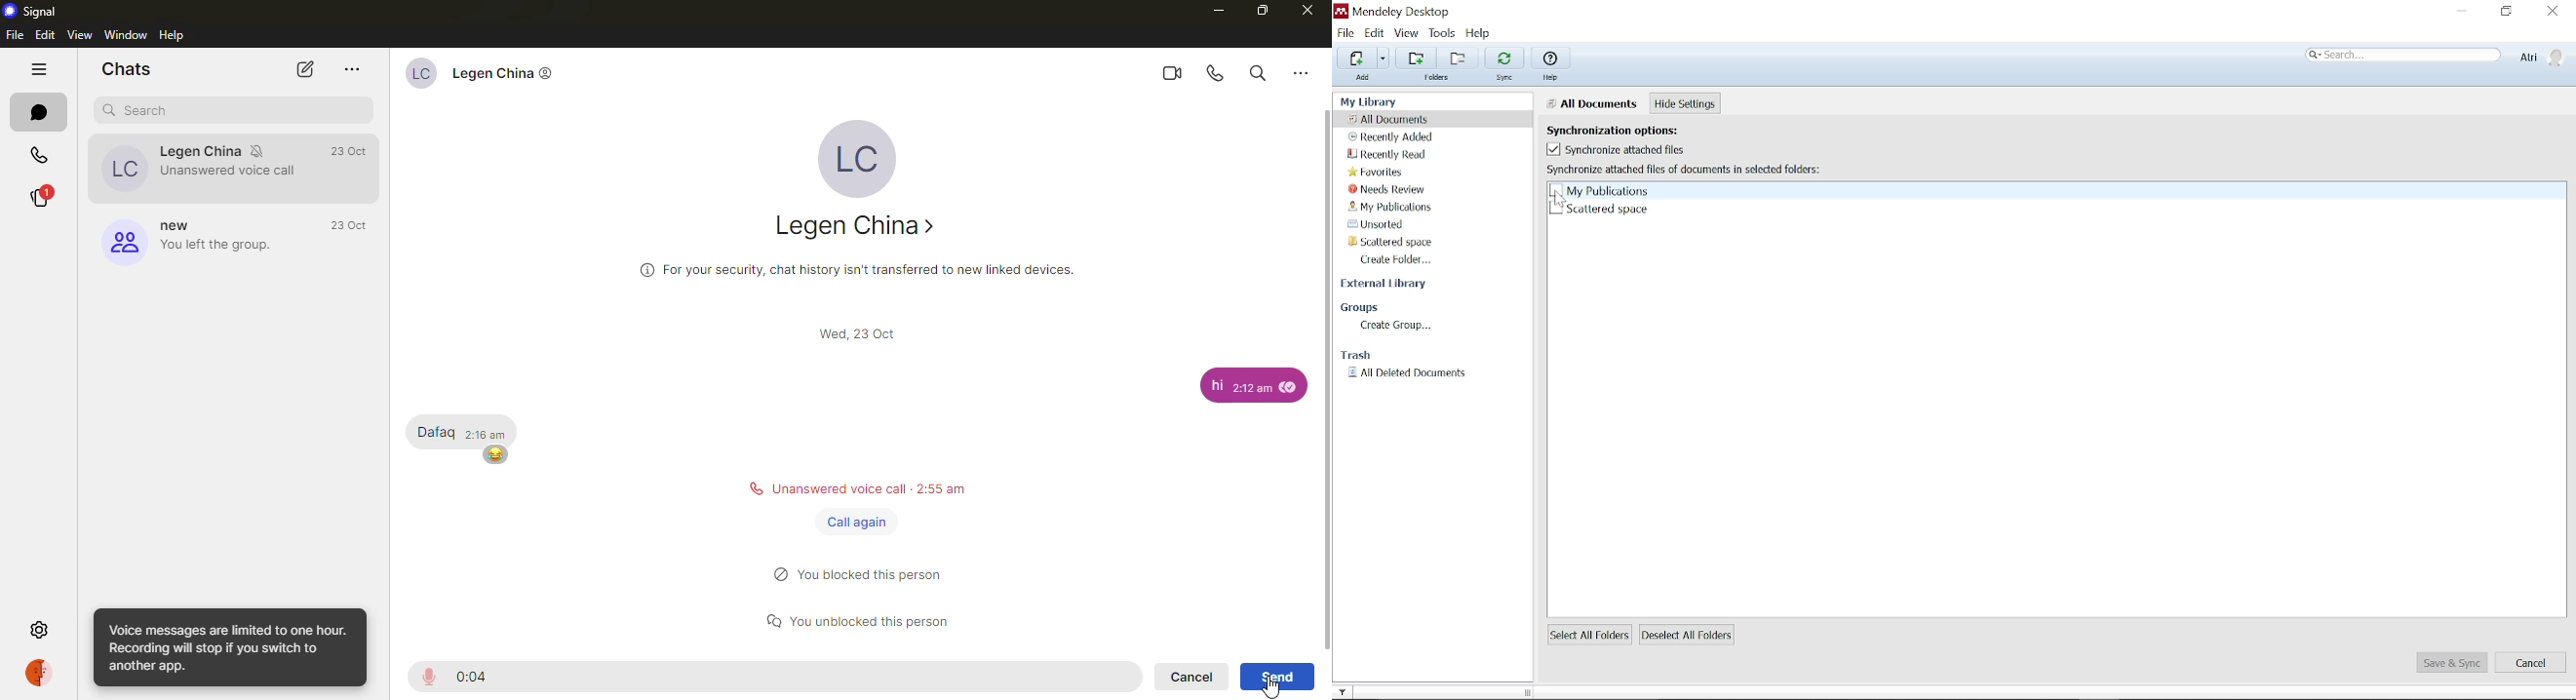 This screenshot has width=2576, height=700. Describe the element at coordinates (1361, 307) in the screenshot. I see `Groups` at that location.